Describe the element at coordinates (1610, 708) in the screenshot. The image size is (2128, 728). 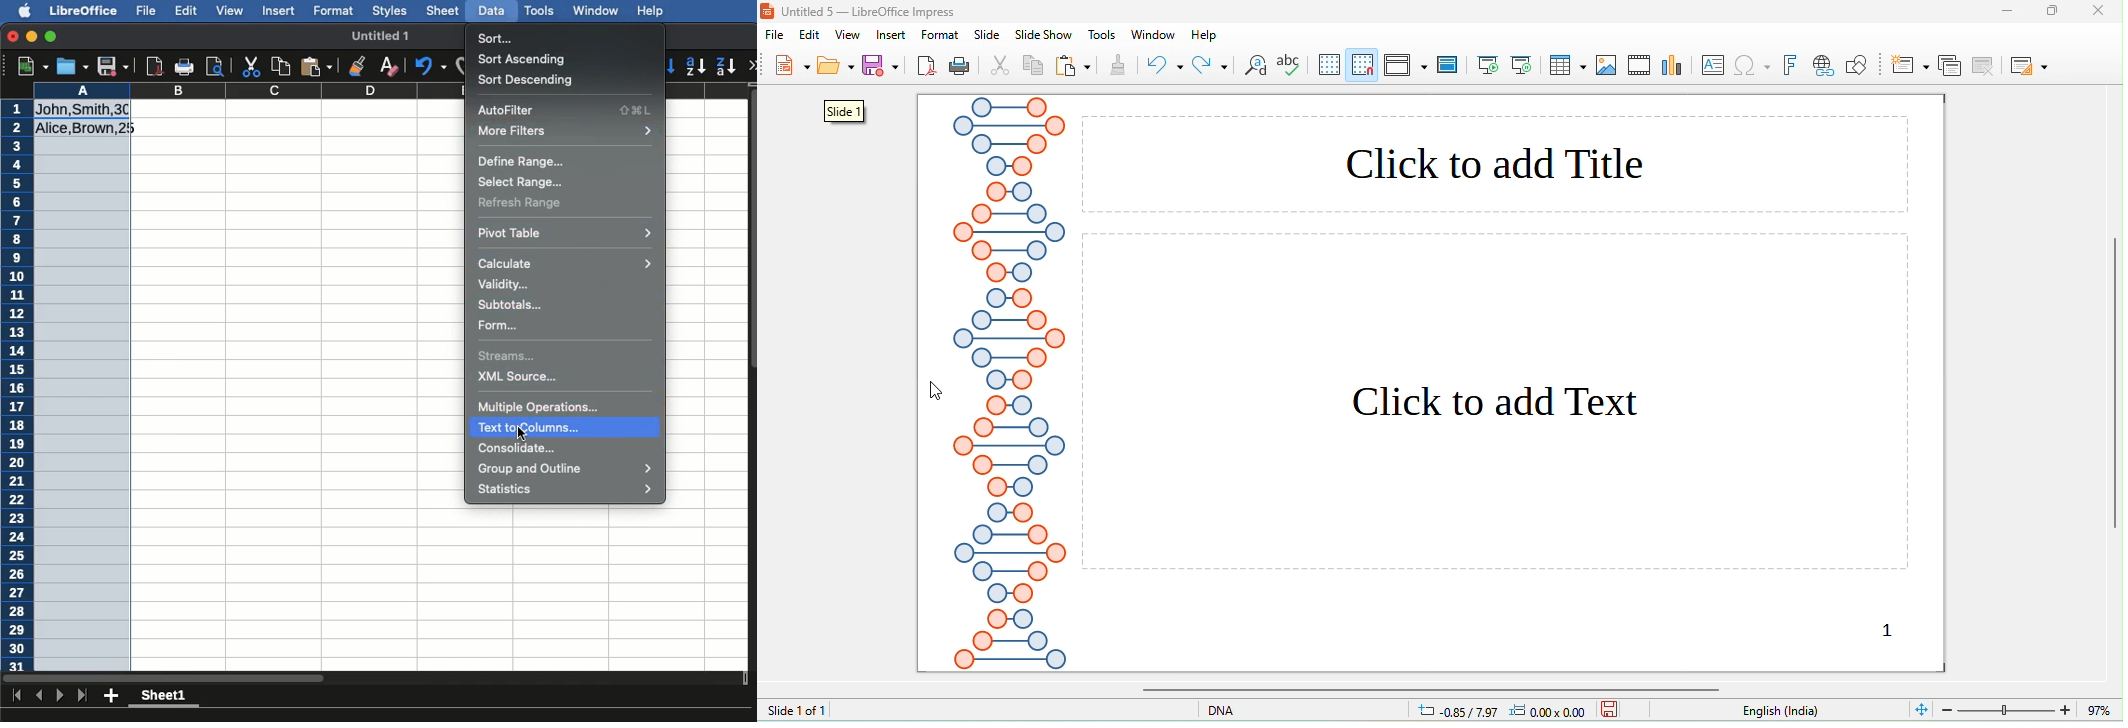
I see `save` at that location.